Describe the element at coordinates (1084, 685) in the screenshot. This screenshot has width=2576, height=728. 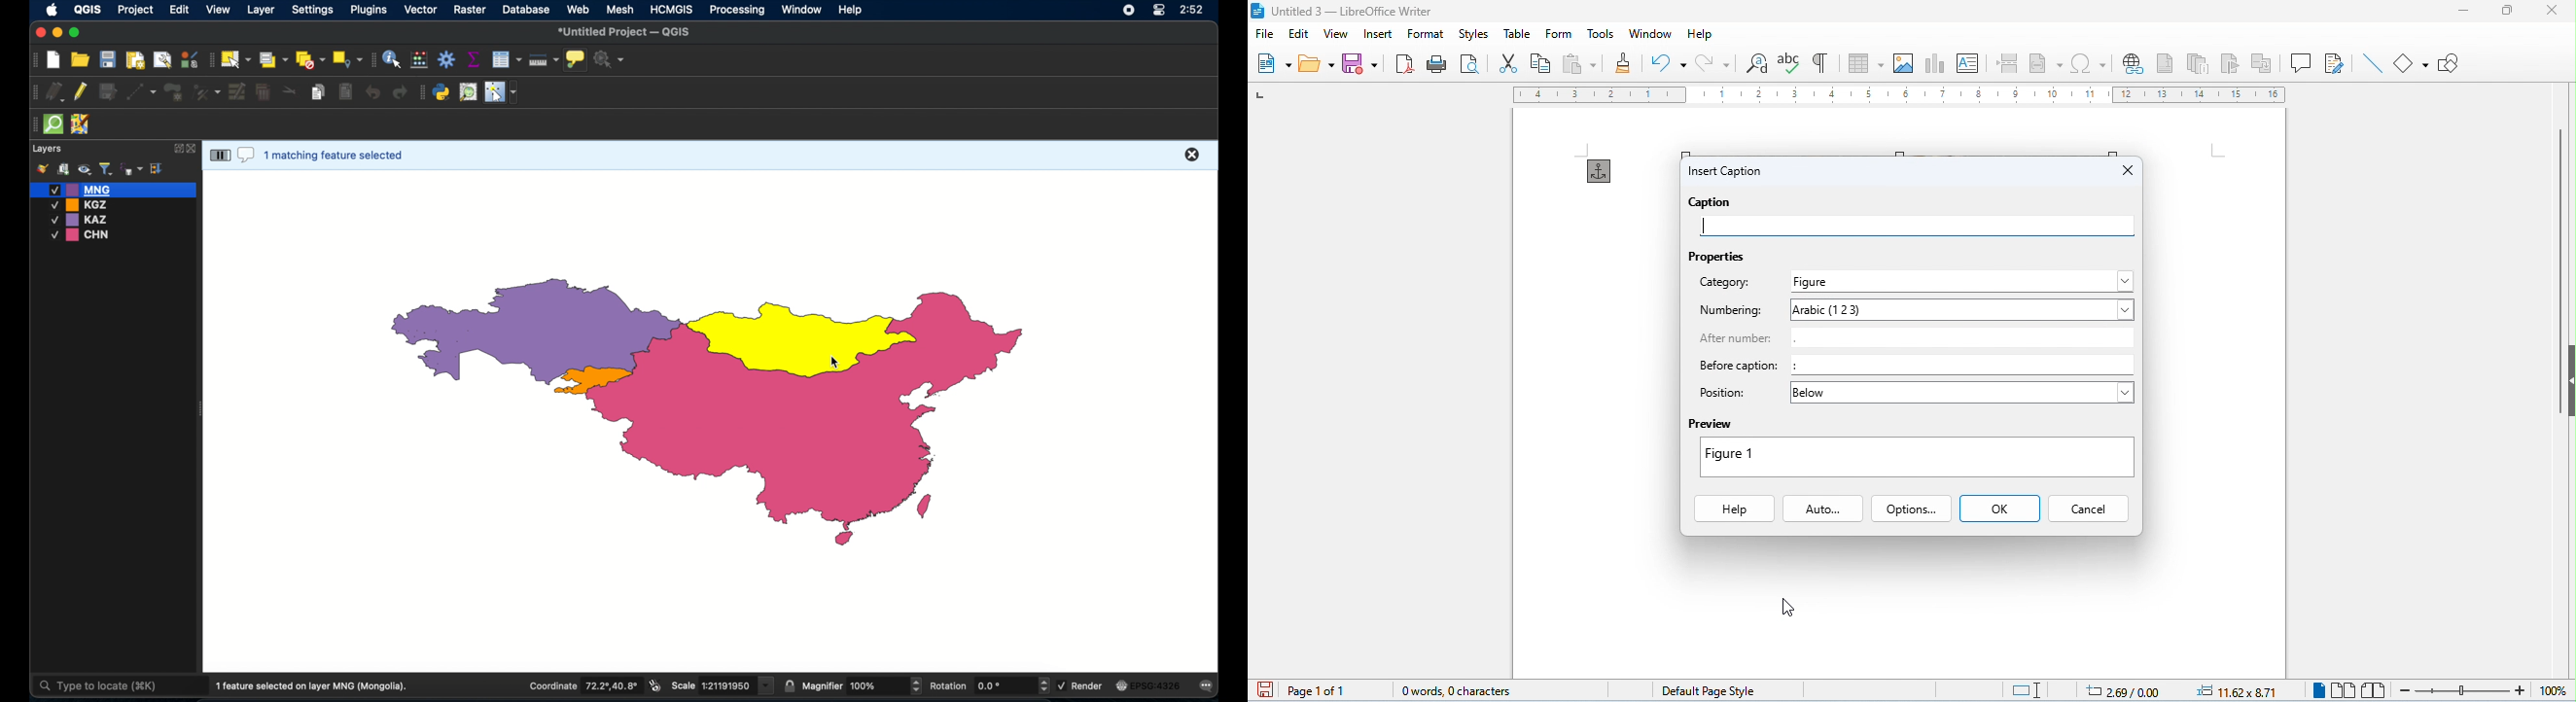
I see `render` at that location.